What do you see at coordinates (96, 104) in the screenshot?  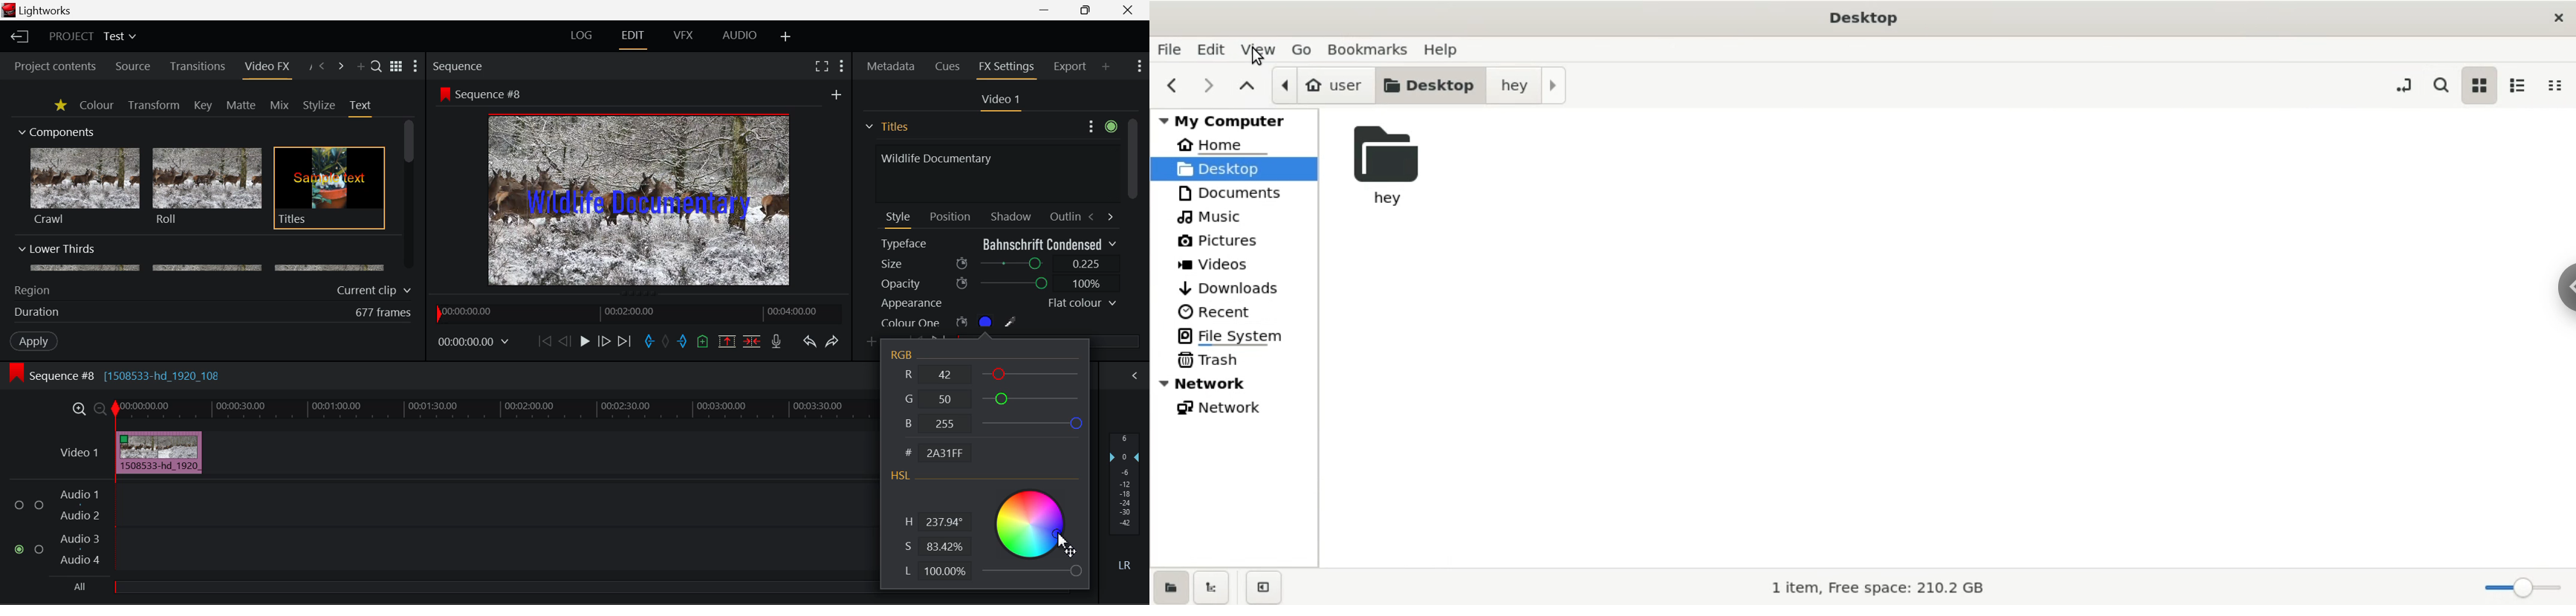 I see `Colour` at bounding box center [96, 104].